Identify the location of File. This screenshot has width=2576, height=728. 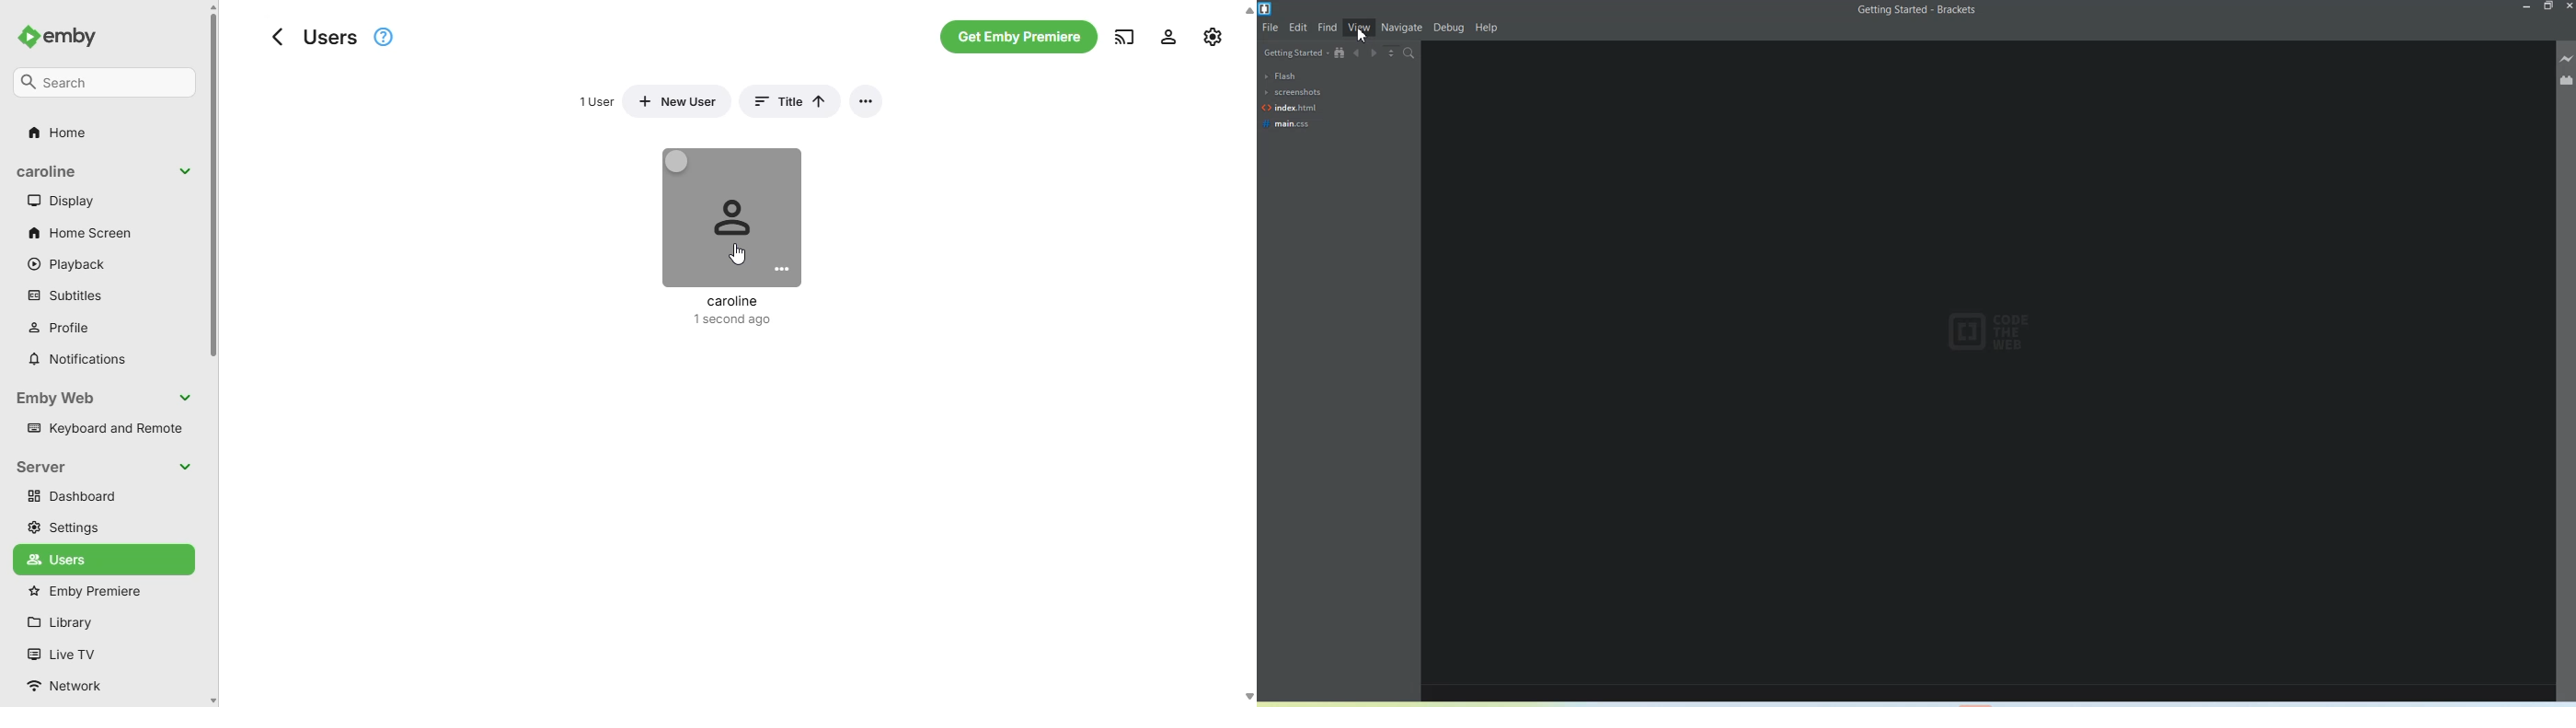
(1270, 28).